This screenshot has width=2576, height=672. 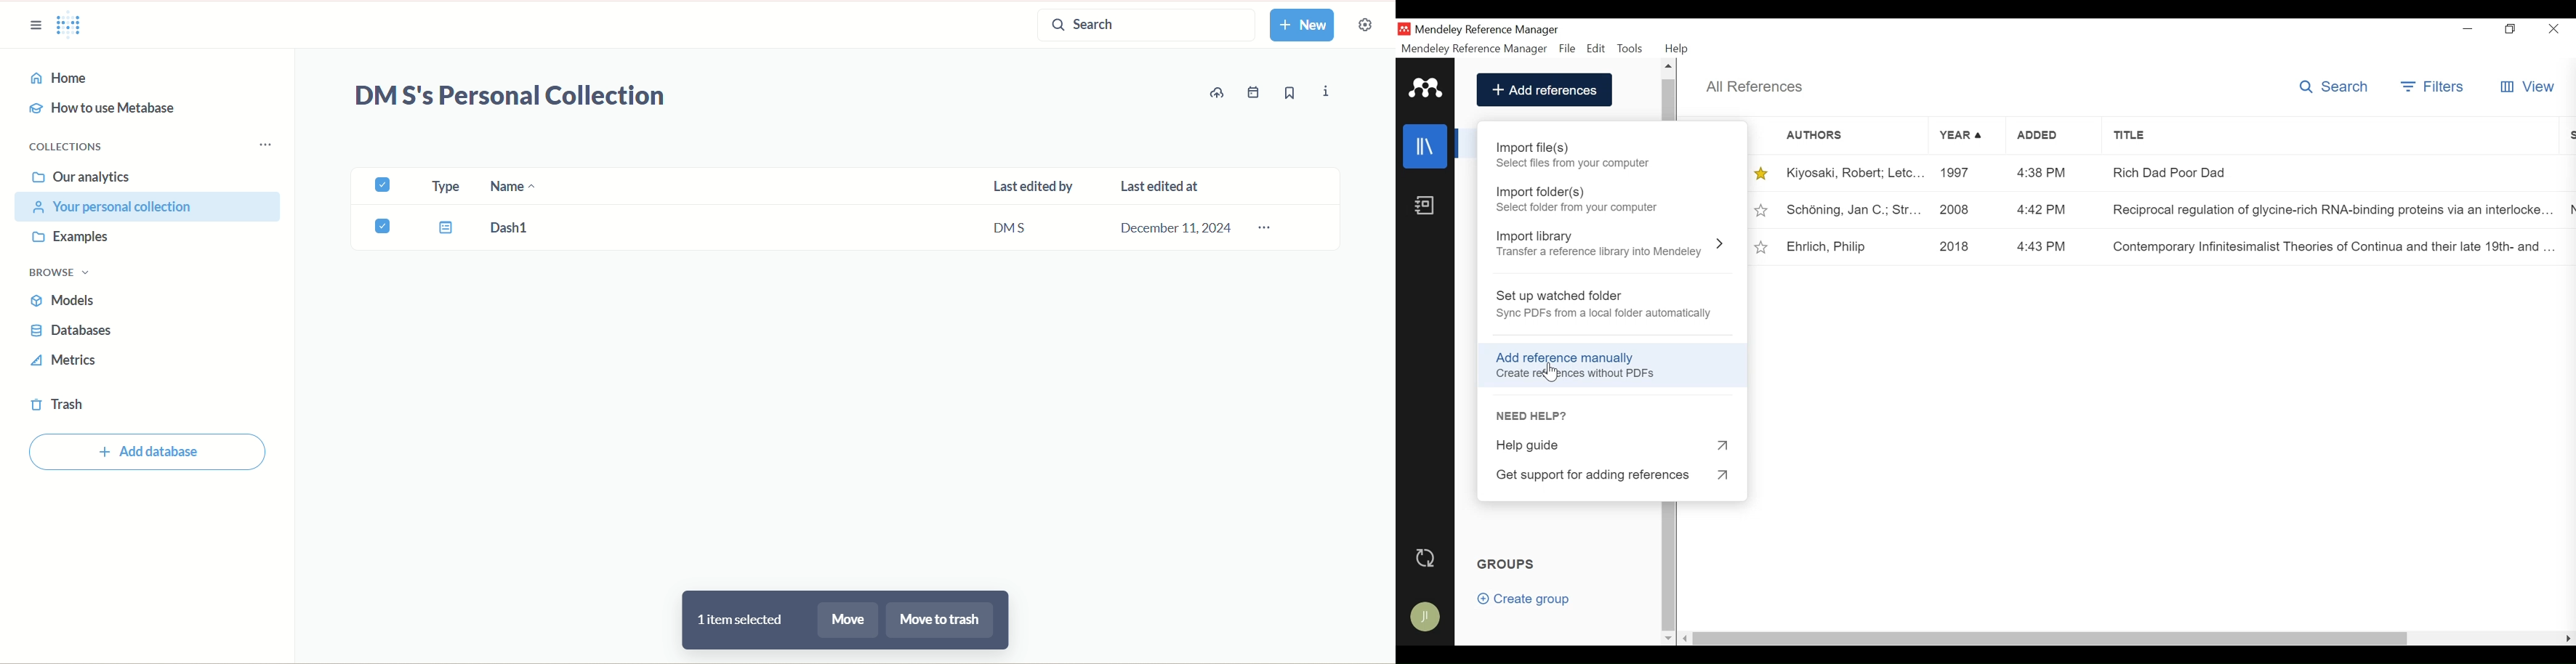 I want to click on metrics, so click(x=72, y=360).